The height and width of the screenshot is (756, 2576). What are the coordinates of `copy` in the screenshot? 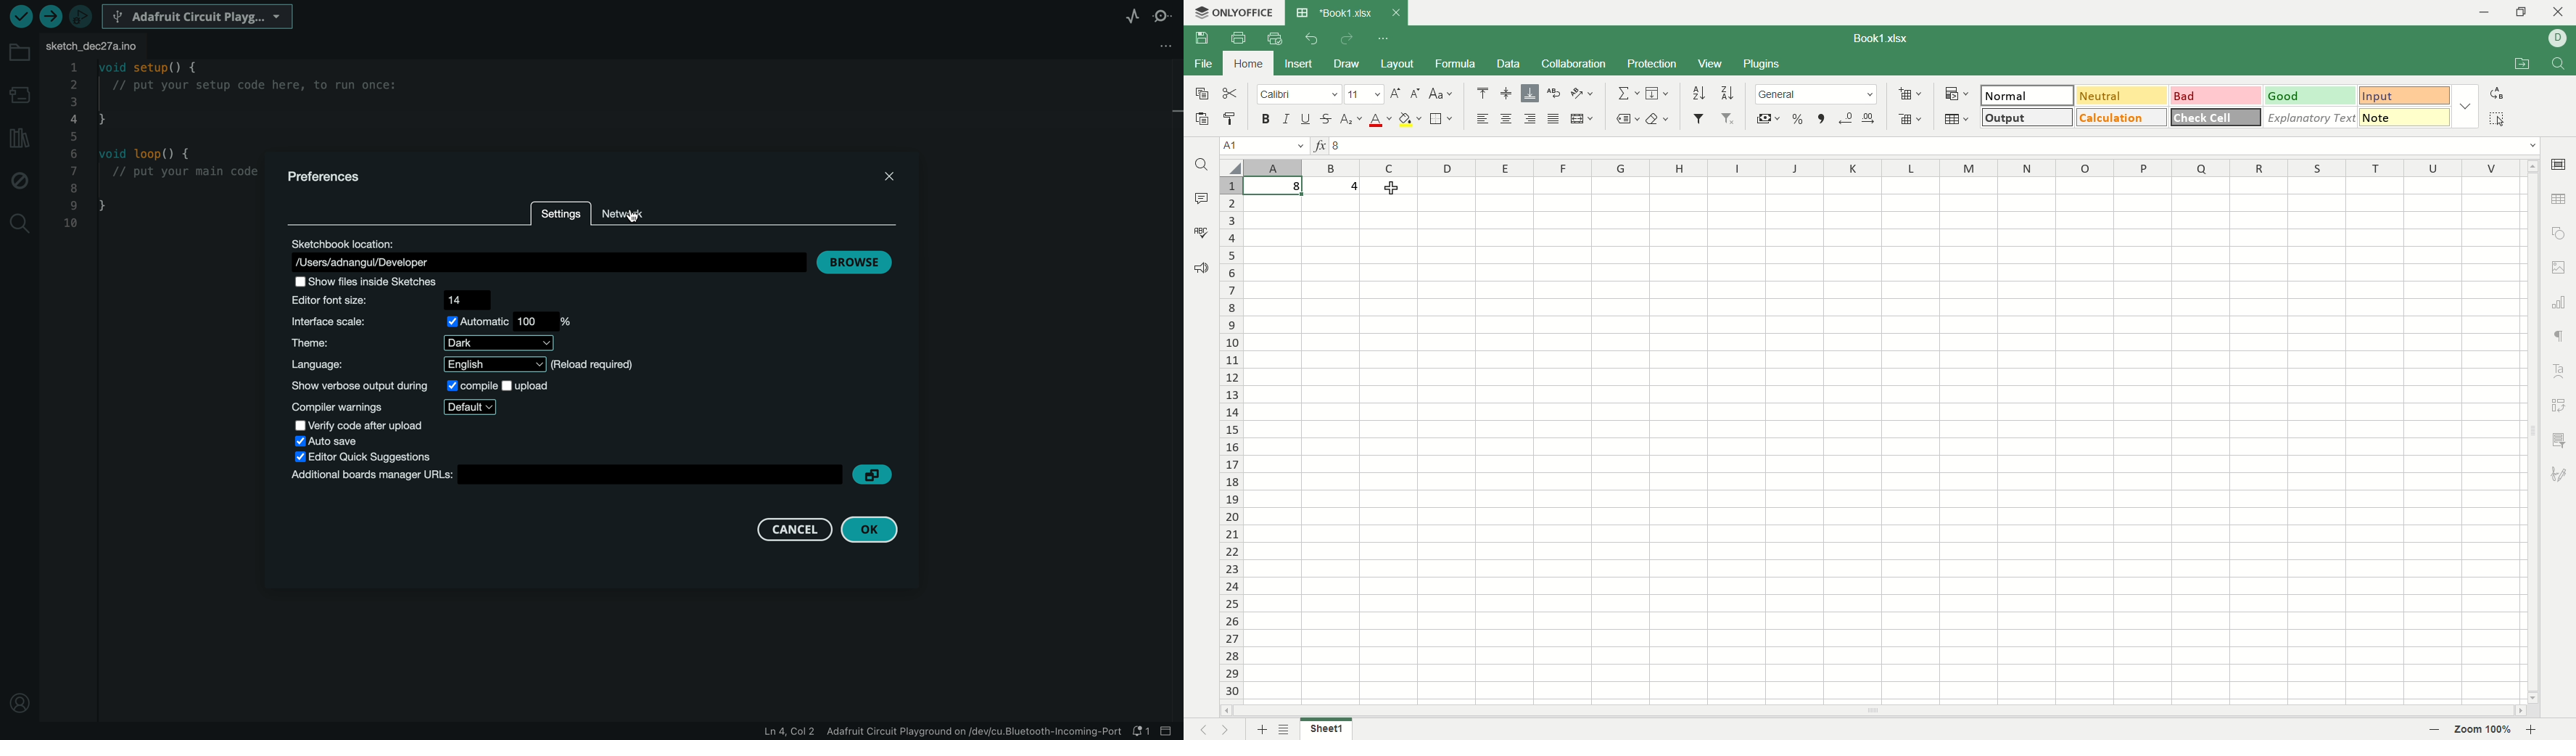 It's located at (1202, 94).